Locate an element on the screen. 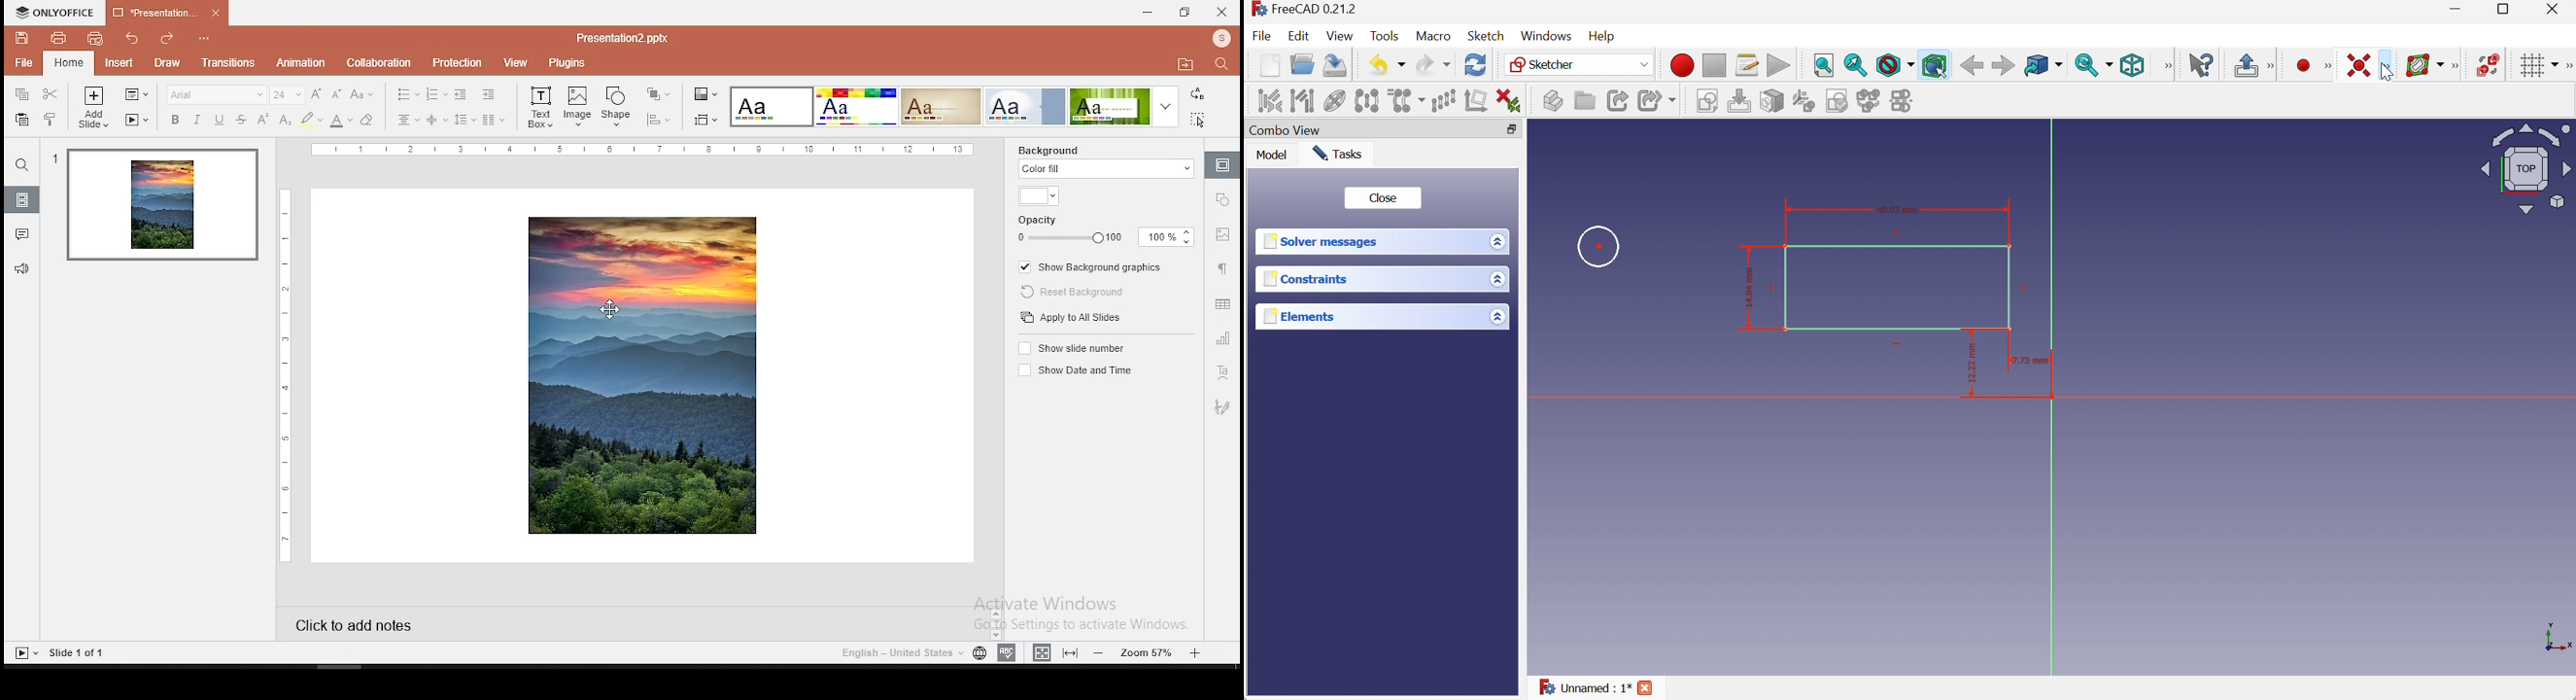 The width and height of the screenshot is (2576, 700). show date and time is located at coordinates (1076, 370).